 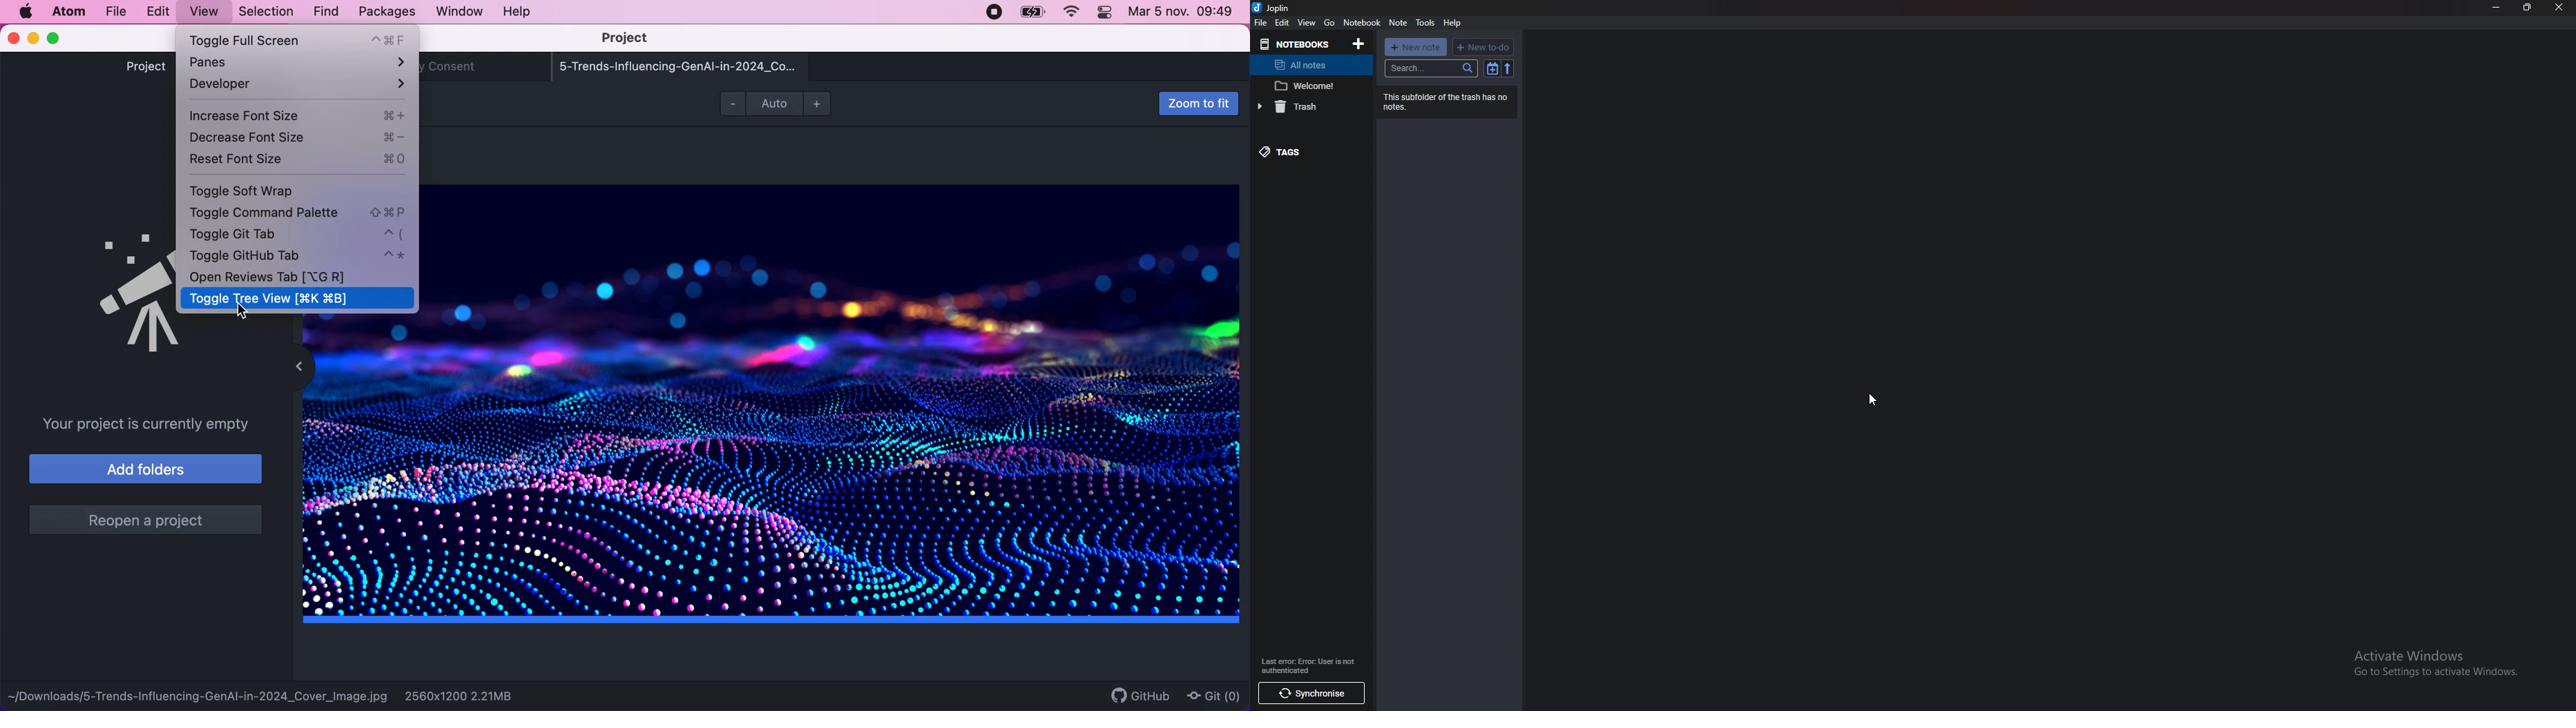 What do you see at coordinates (1446, 101) in the screenshot?
I see ` info` at bounding box center [1446, 101].